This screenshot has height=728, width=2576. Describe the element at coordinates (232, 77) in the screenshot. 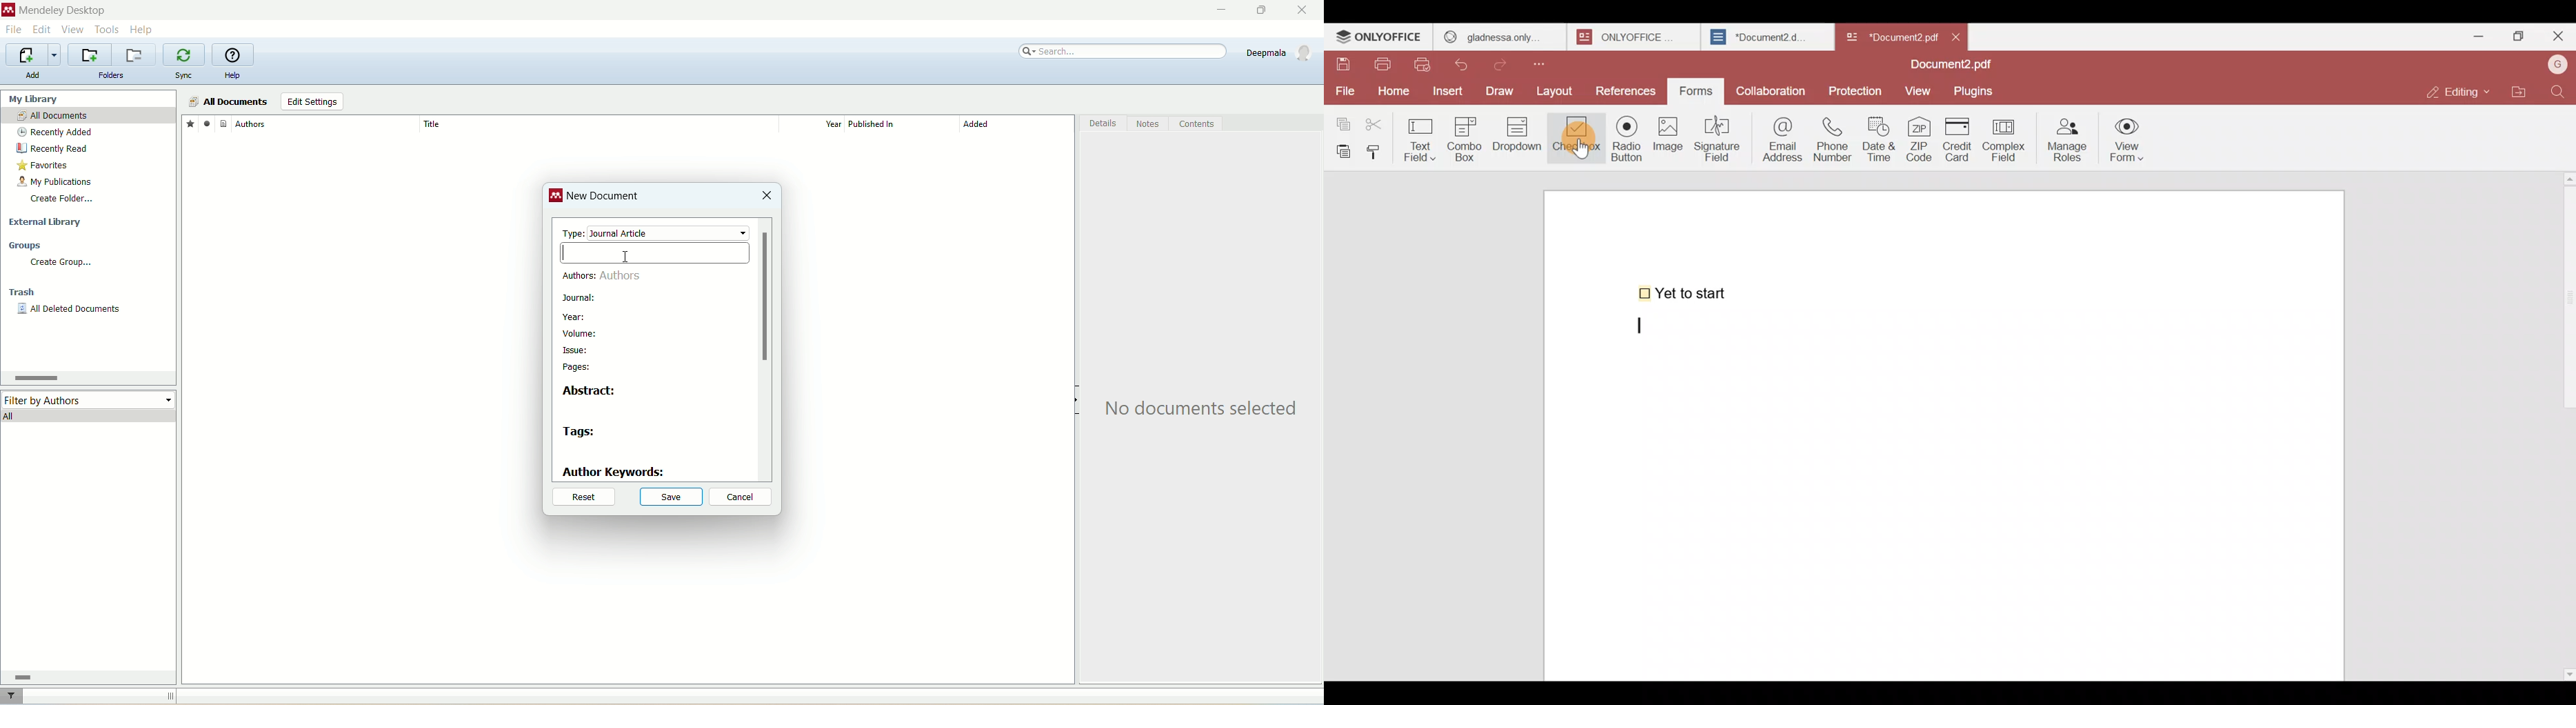

I see `help` at that location.